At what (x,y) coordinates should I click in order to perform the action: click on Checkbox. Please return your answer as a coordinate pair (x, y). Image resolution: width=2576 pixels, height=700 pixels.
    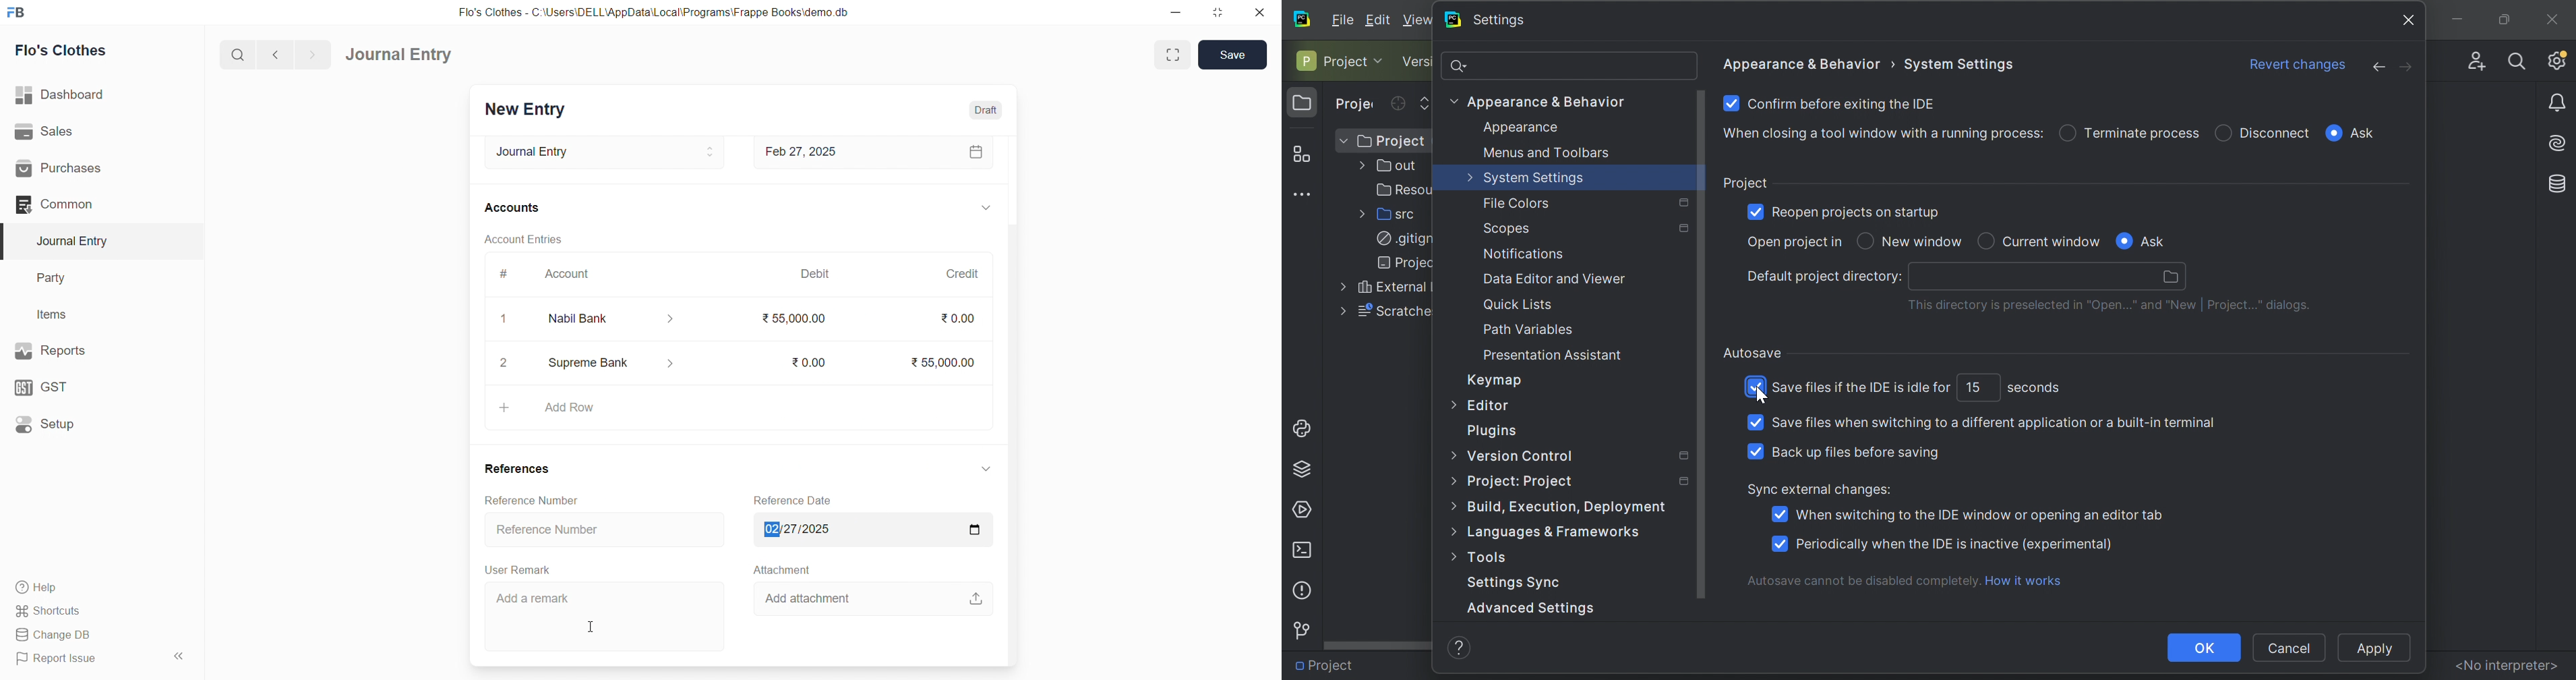
    Looking at the image, I should click on (1755, 422).